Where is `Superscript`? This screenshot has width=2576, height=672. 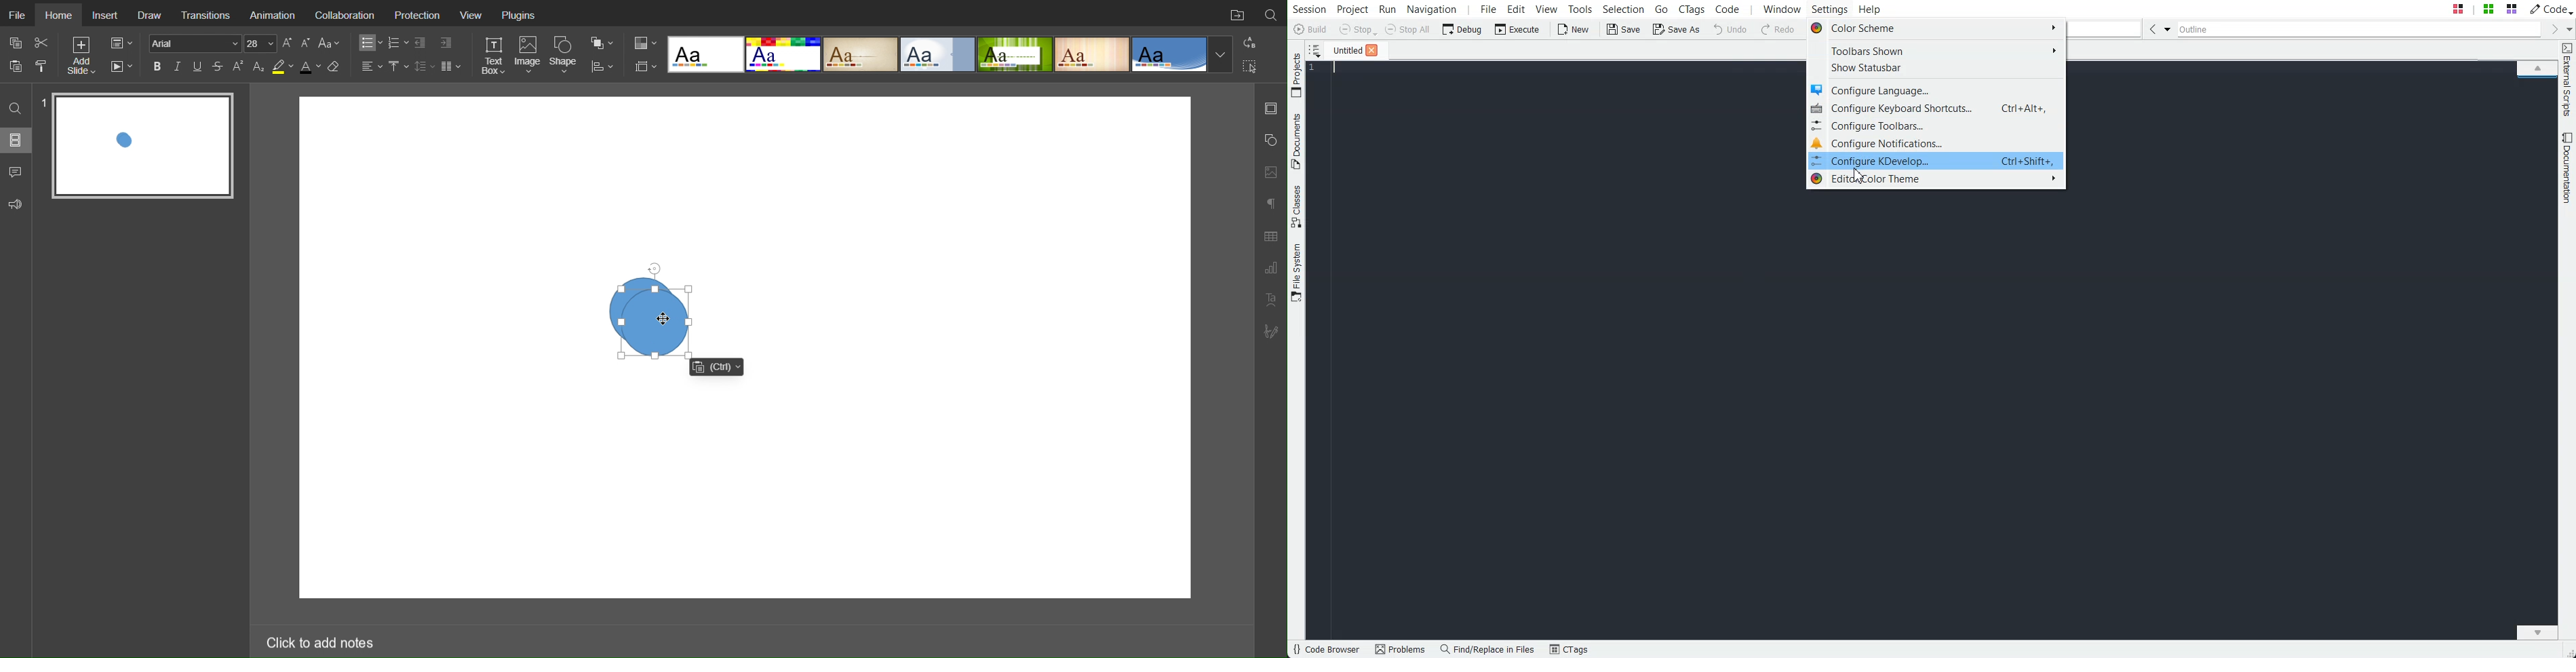 Superscript is located at coordinates (239, 66).